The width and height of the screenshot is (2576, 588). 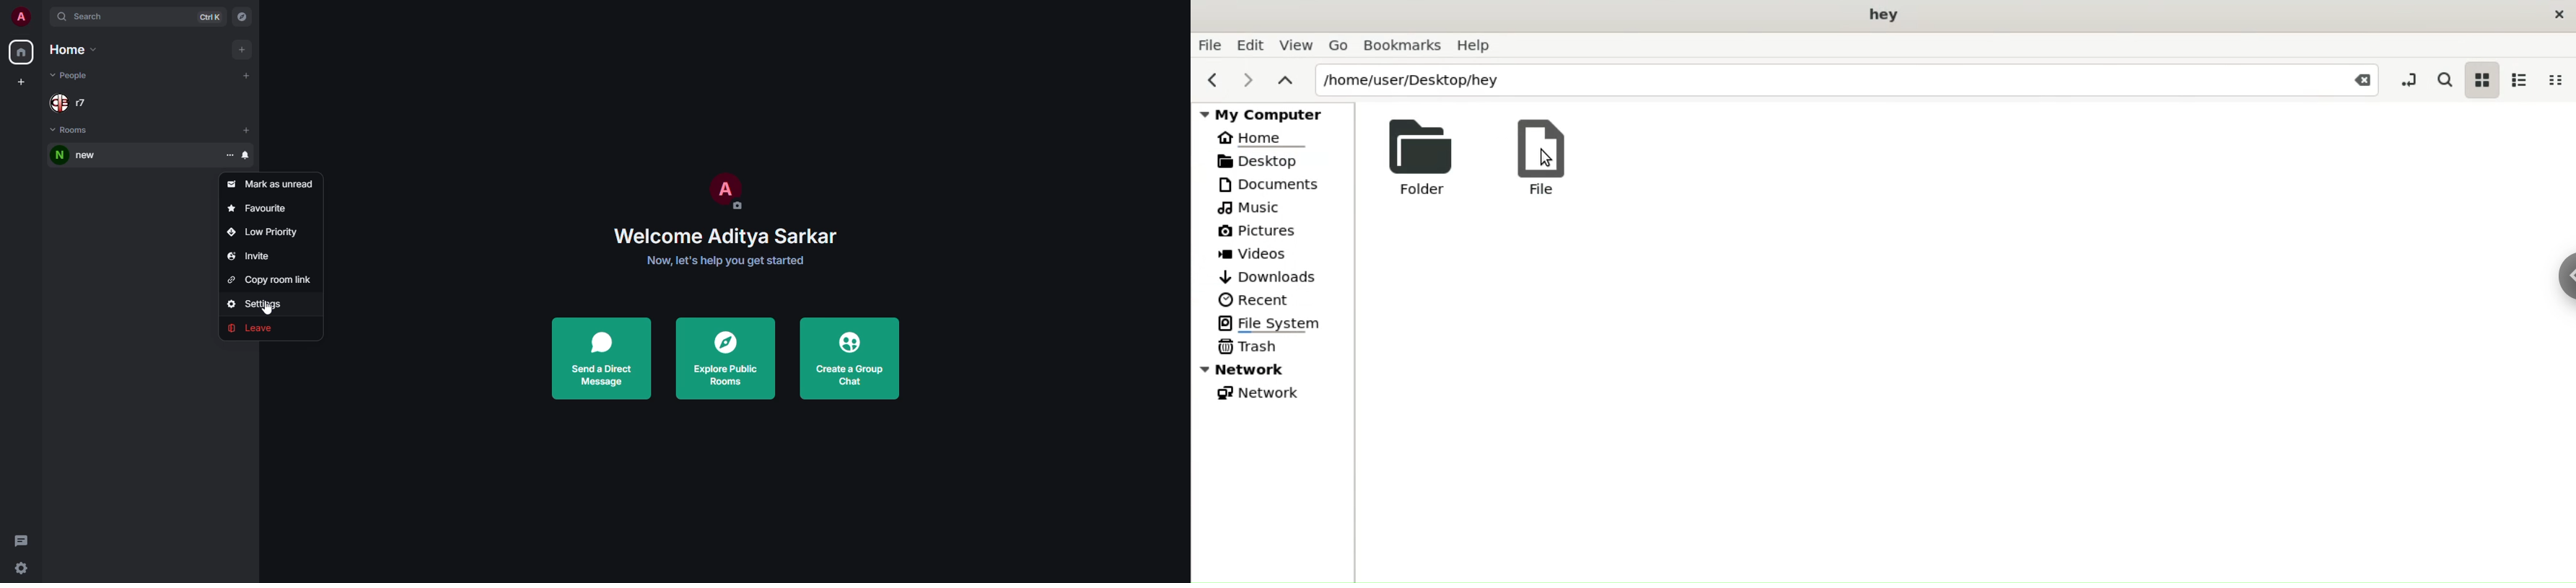 I want to click on quick settings, so click(x=20, y=568).